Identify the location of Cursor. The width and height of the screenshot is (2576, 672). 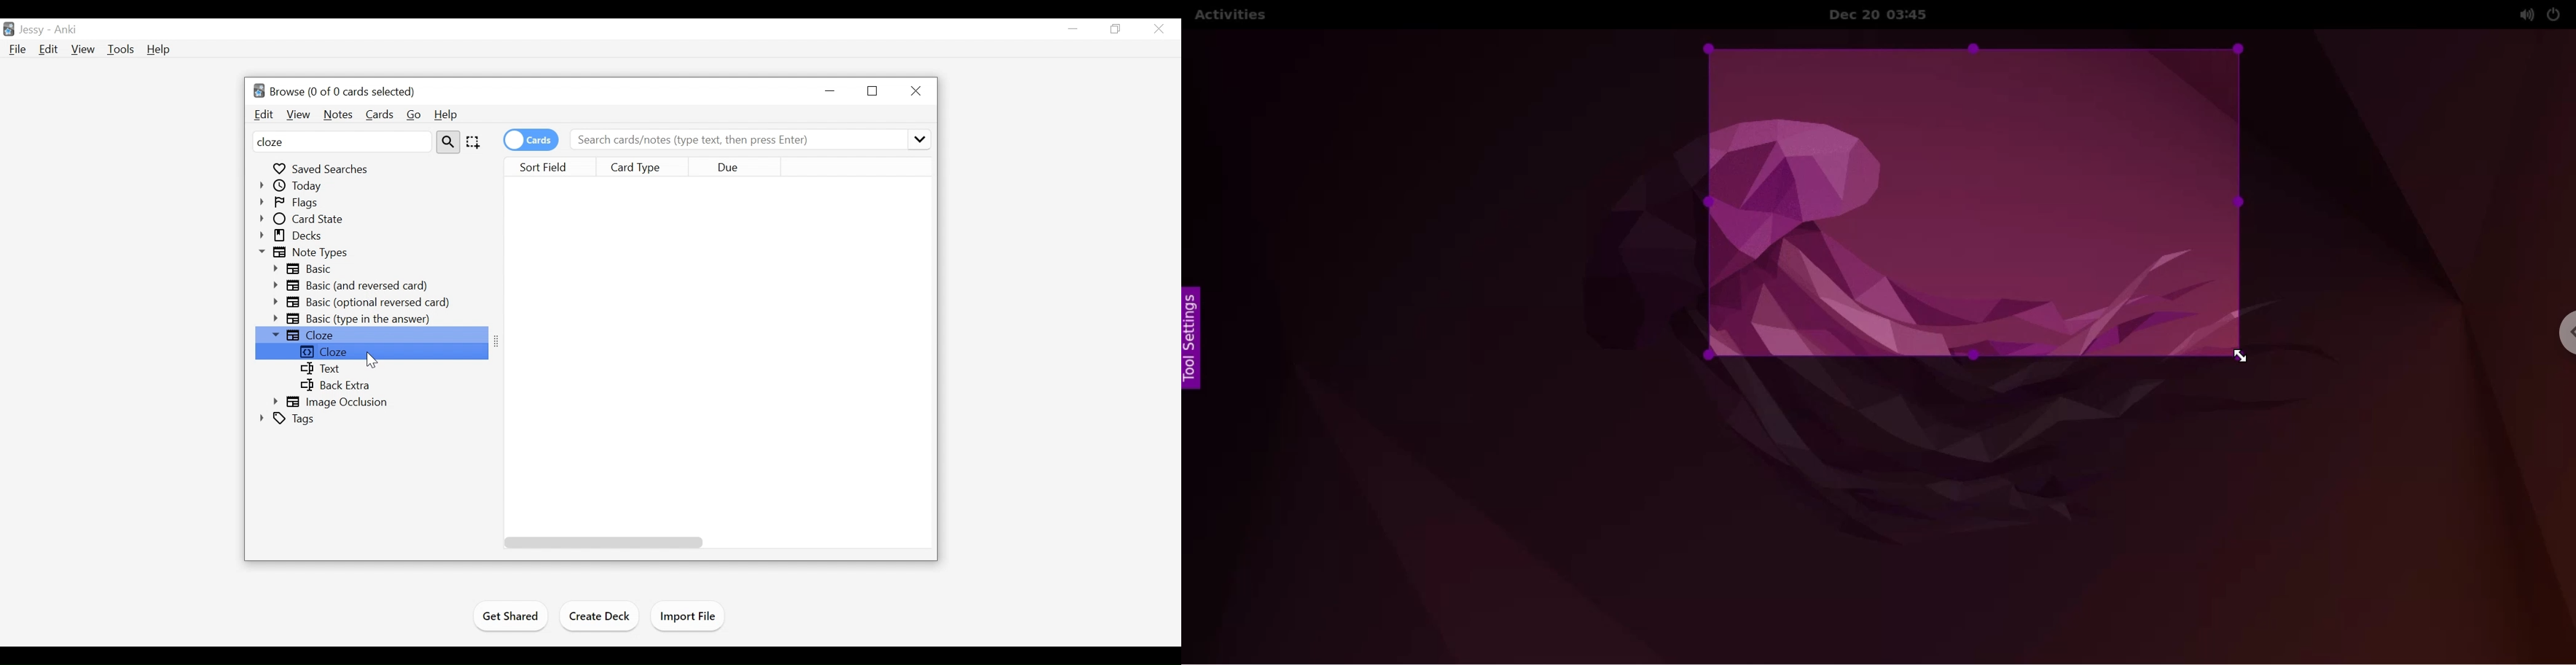
(372, 361).